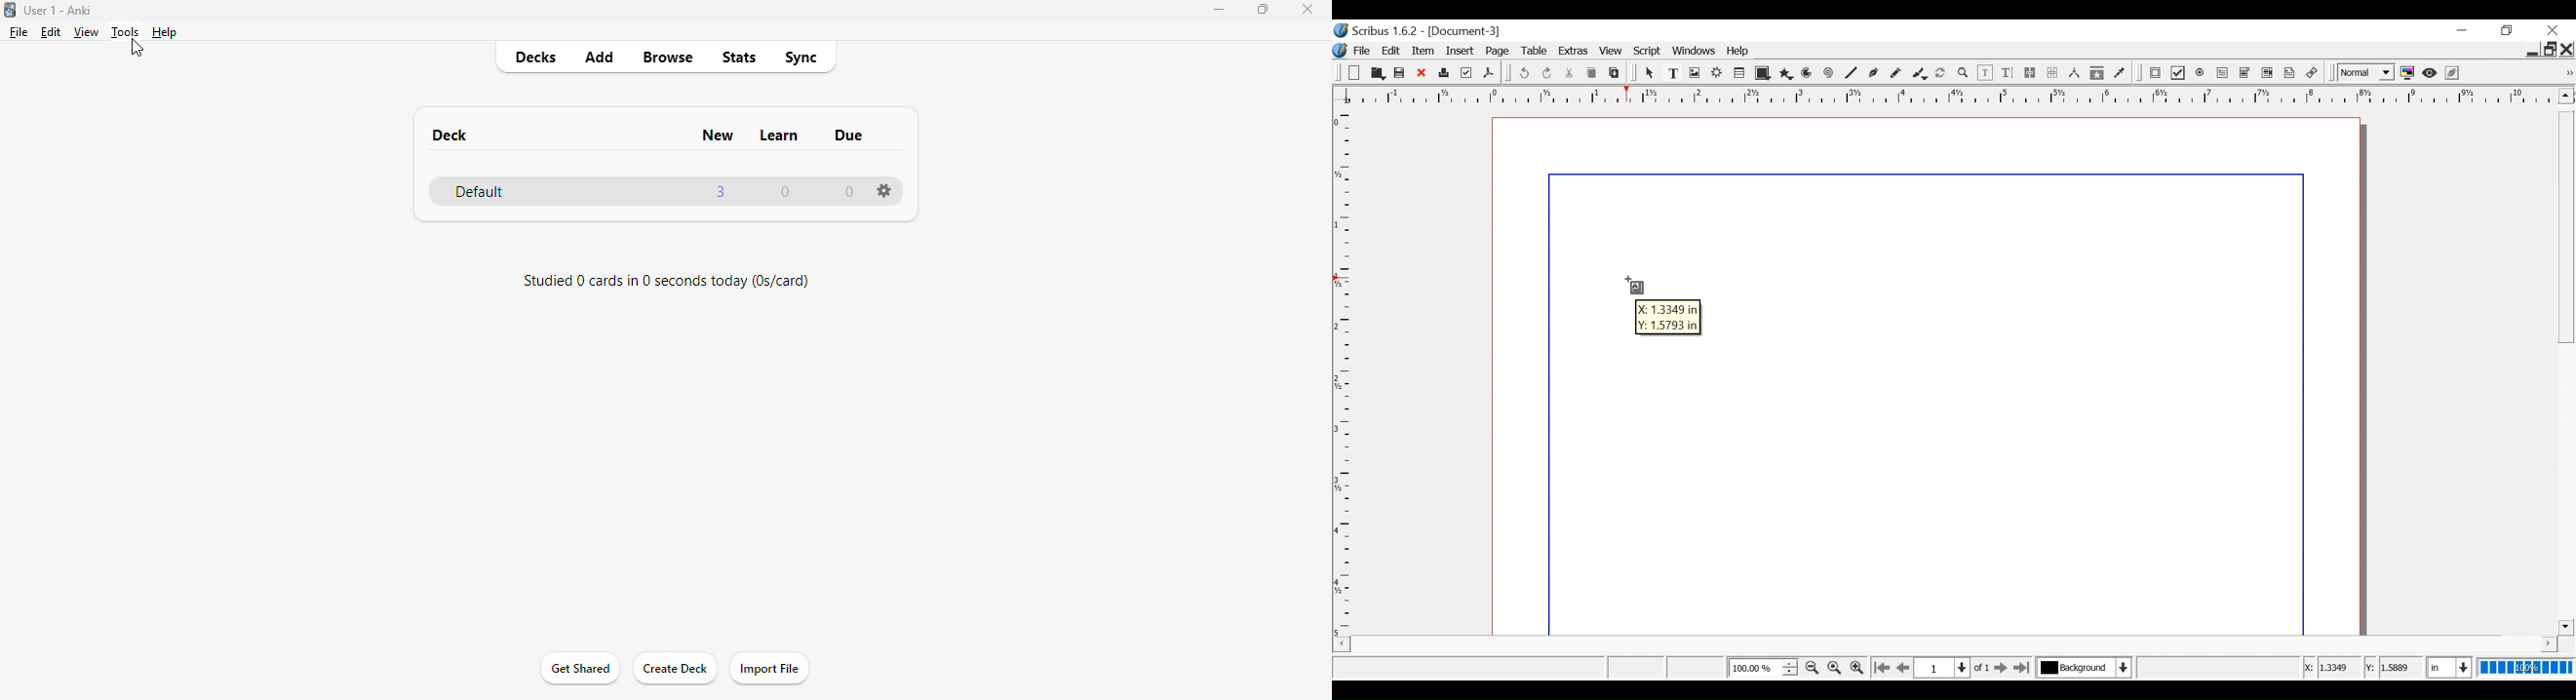 This screenshot has height=700, width=2576. Describe the element at coordinates (1616, 72) in the screenshot. I see `Paste` at that location.